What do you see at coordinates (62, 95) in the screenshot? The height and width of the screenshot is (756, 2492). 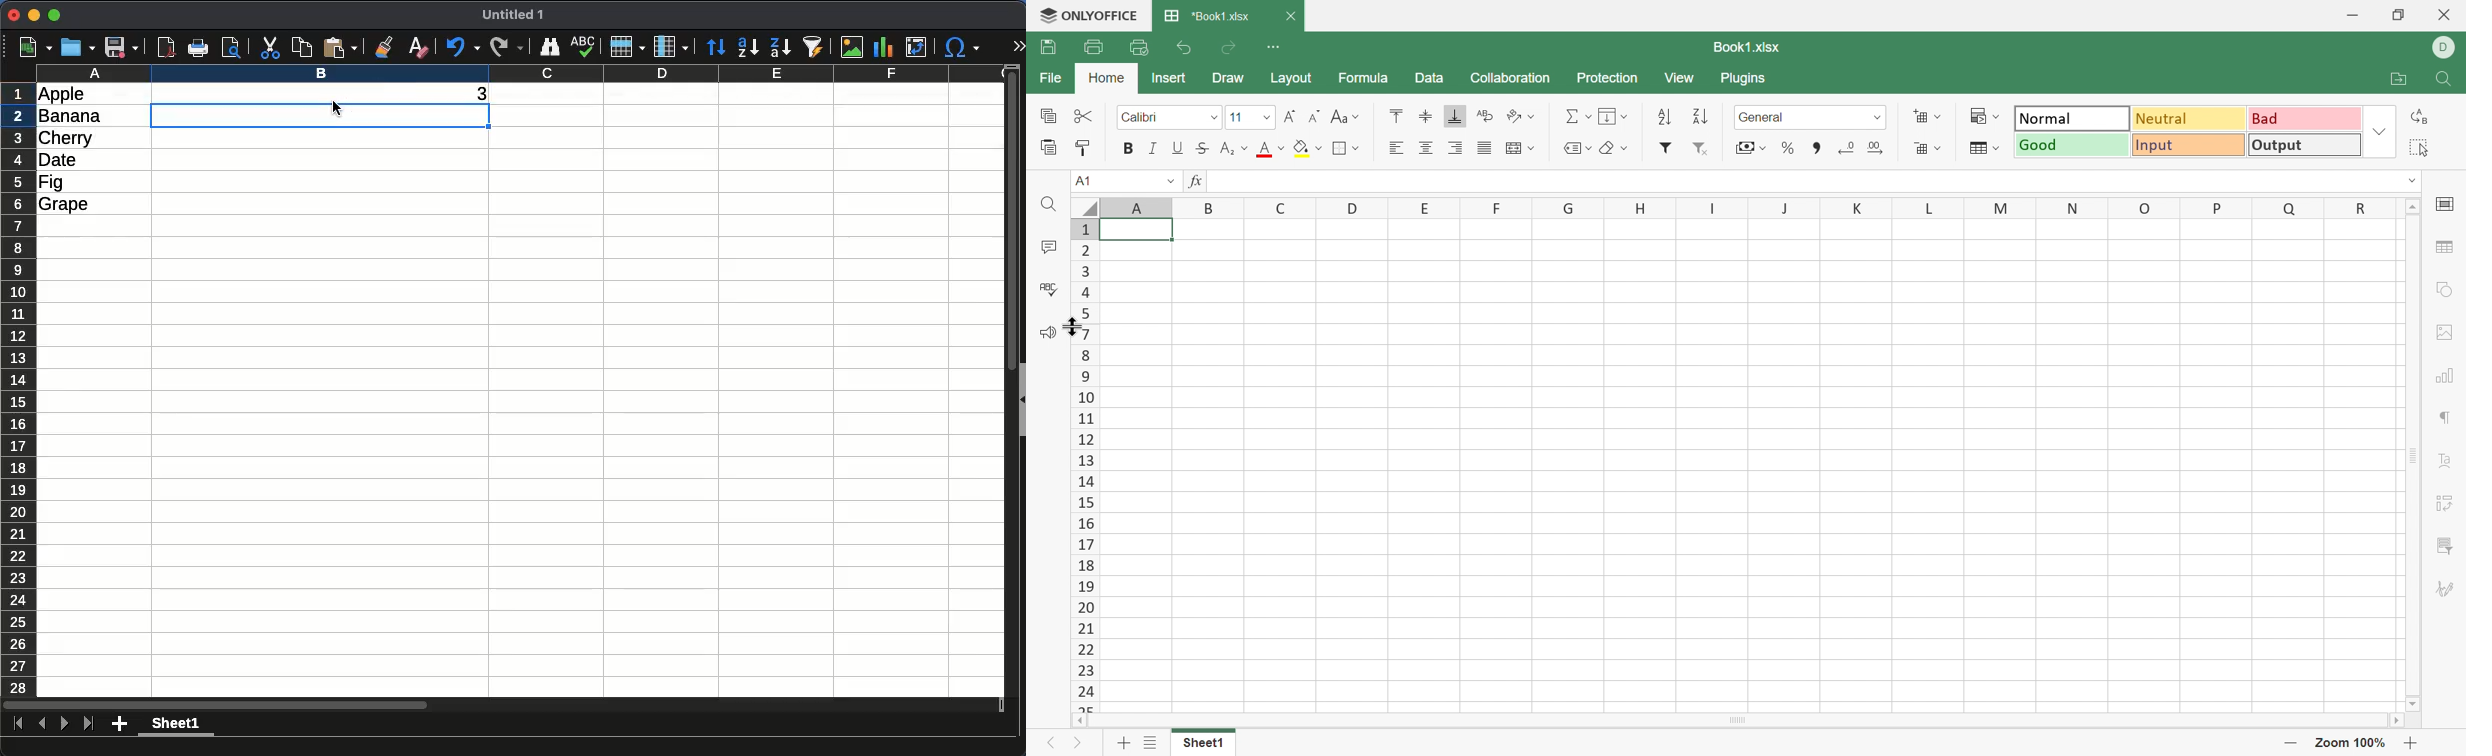 I see `apple` at bounding box center [62, 95].